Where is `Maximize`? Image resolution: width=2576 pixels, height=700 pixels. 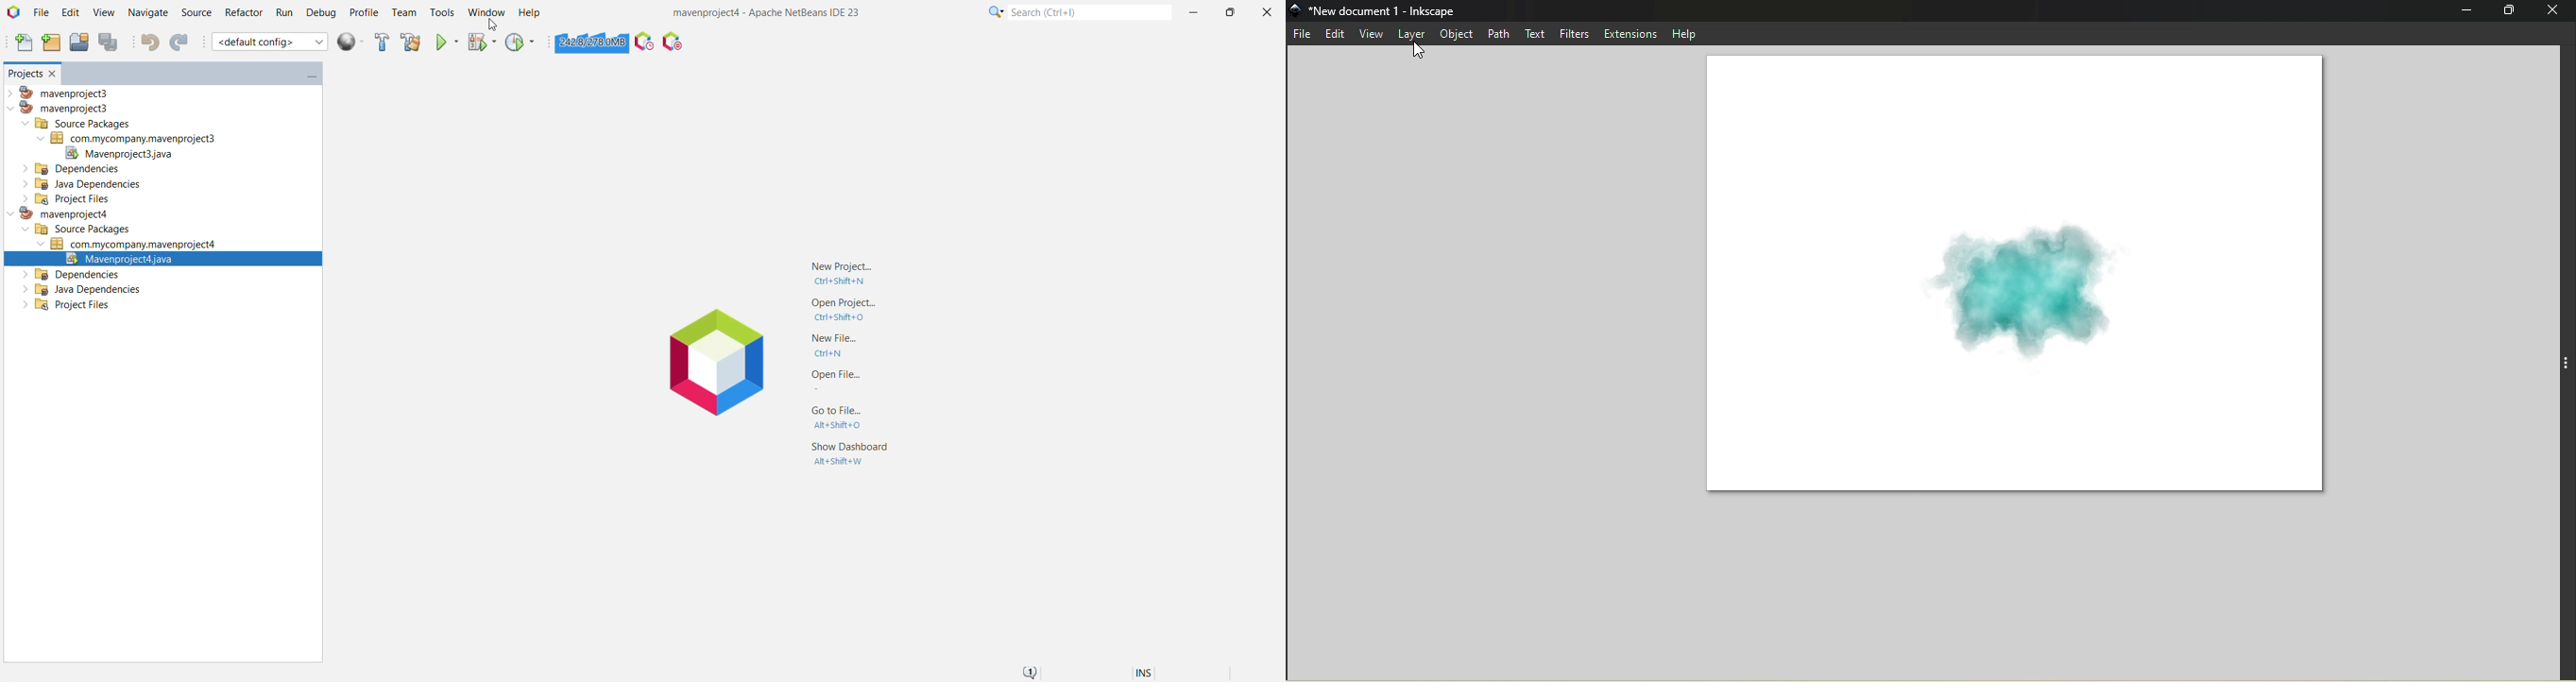
Maximize is located at coordinates (2508, 10).